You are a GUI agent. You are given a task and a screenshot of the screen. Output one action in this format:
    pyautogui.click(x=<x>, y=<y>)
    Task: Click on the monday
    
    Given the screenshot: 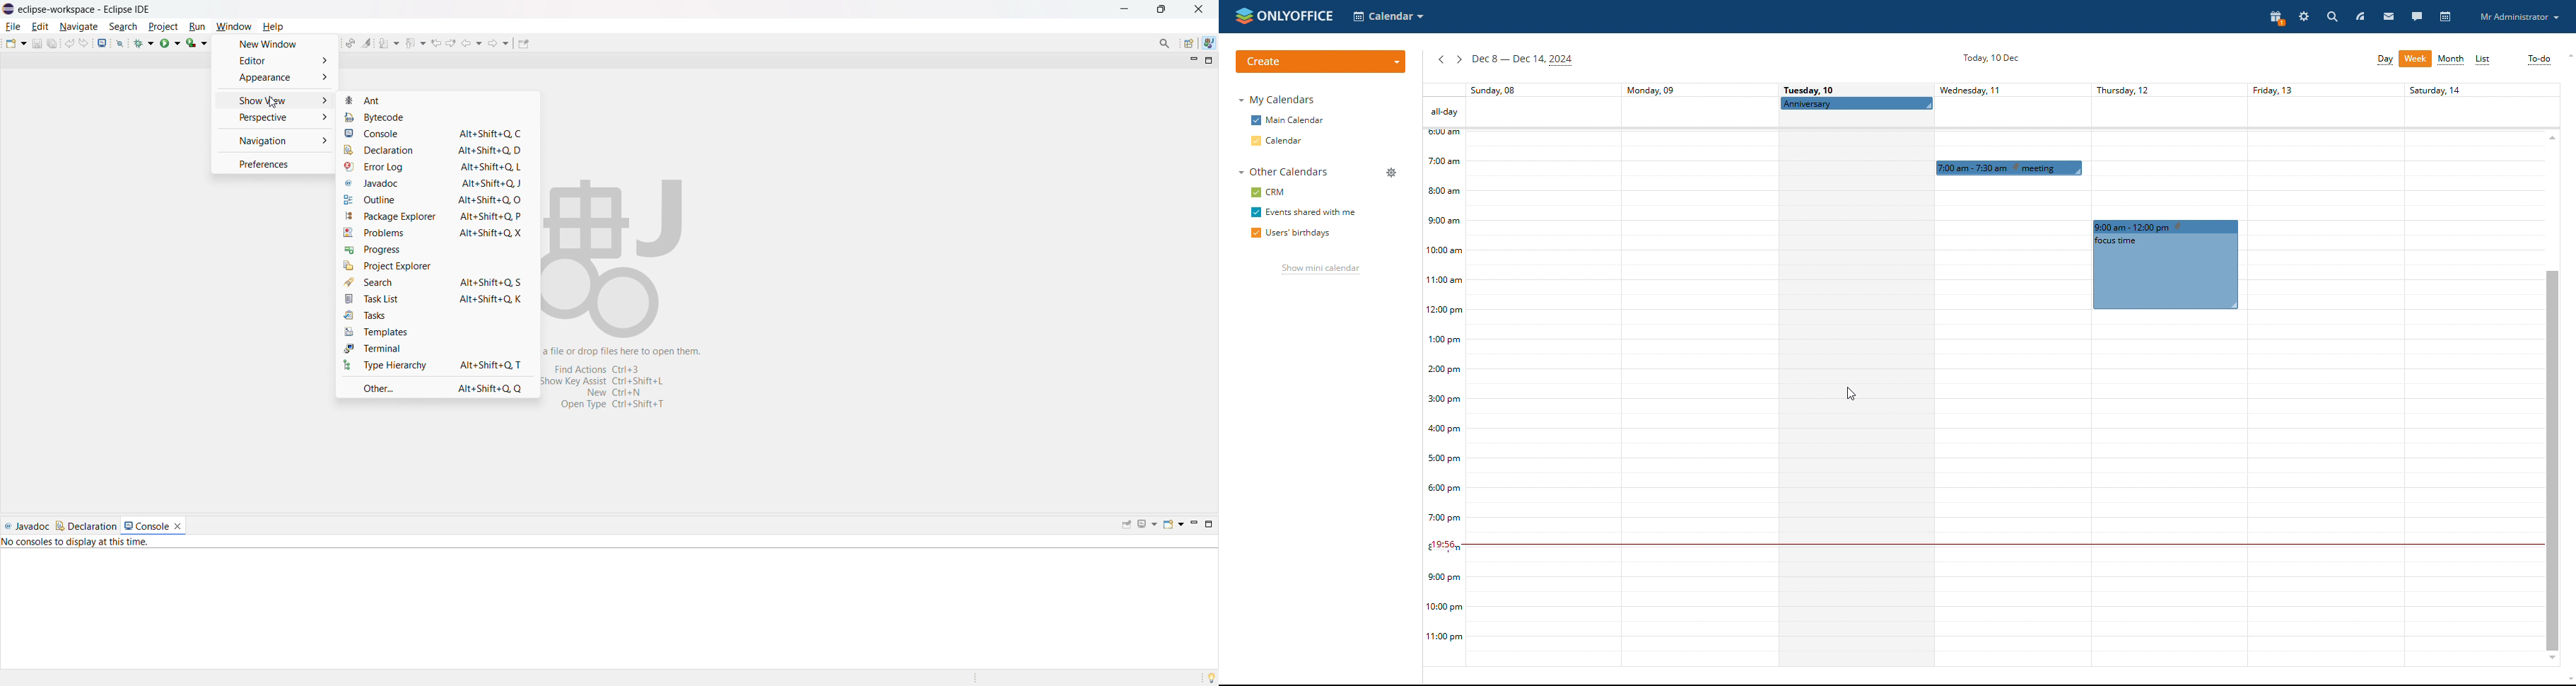 What is the action you would take?
    pyautogui.click(x=1697, y=374)
    